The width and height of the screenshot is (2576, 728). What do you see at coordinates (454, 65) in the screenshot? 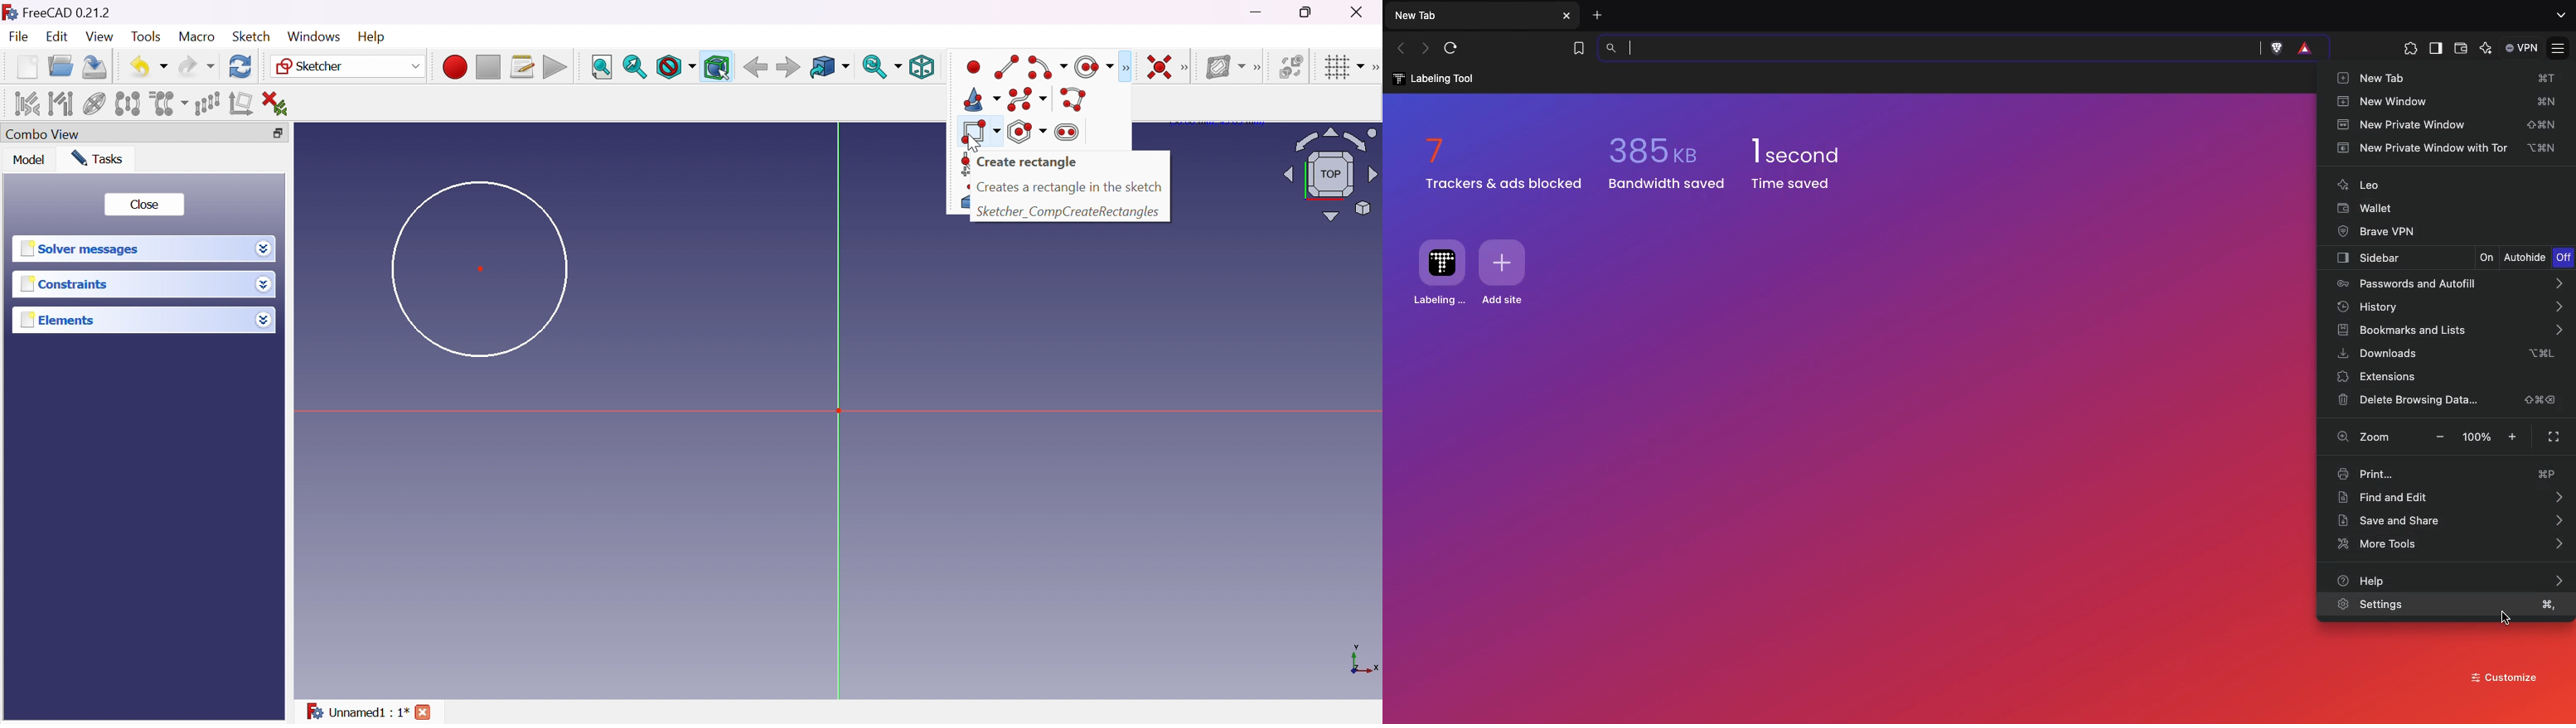
I see `Macro recording...` at bounding box center [454, 65].